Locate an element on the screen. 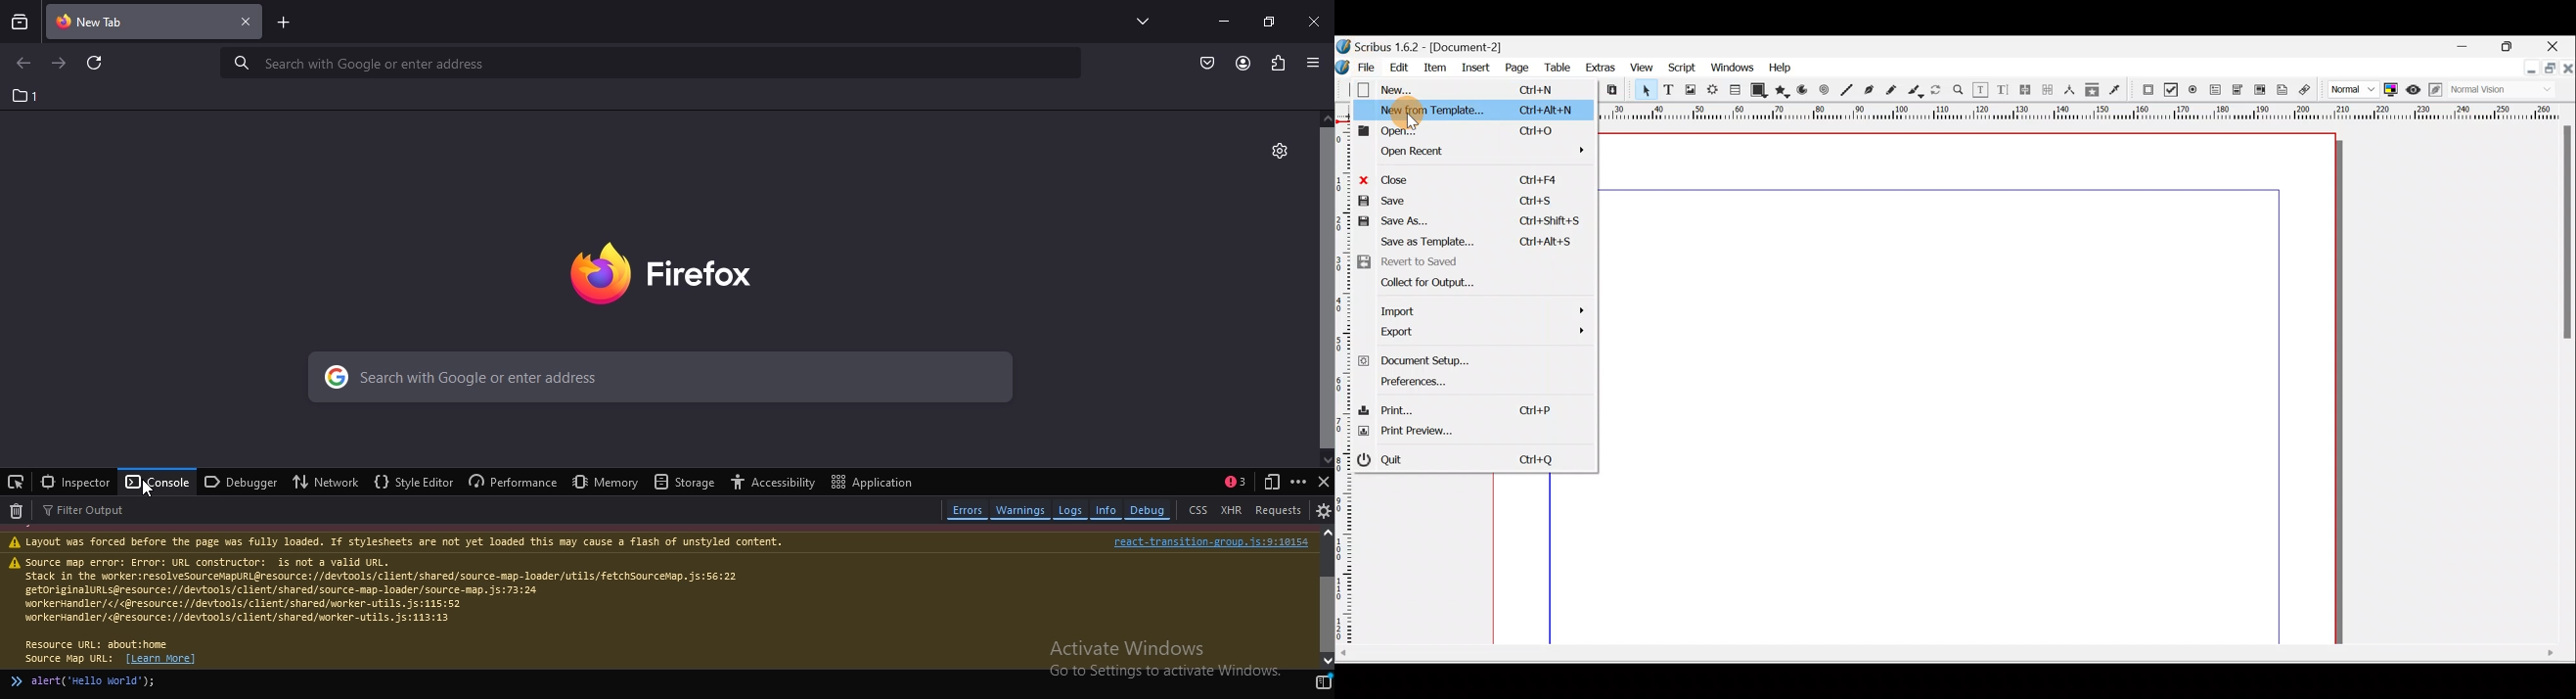  go to next page is located at coordinates (60, 64).